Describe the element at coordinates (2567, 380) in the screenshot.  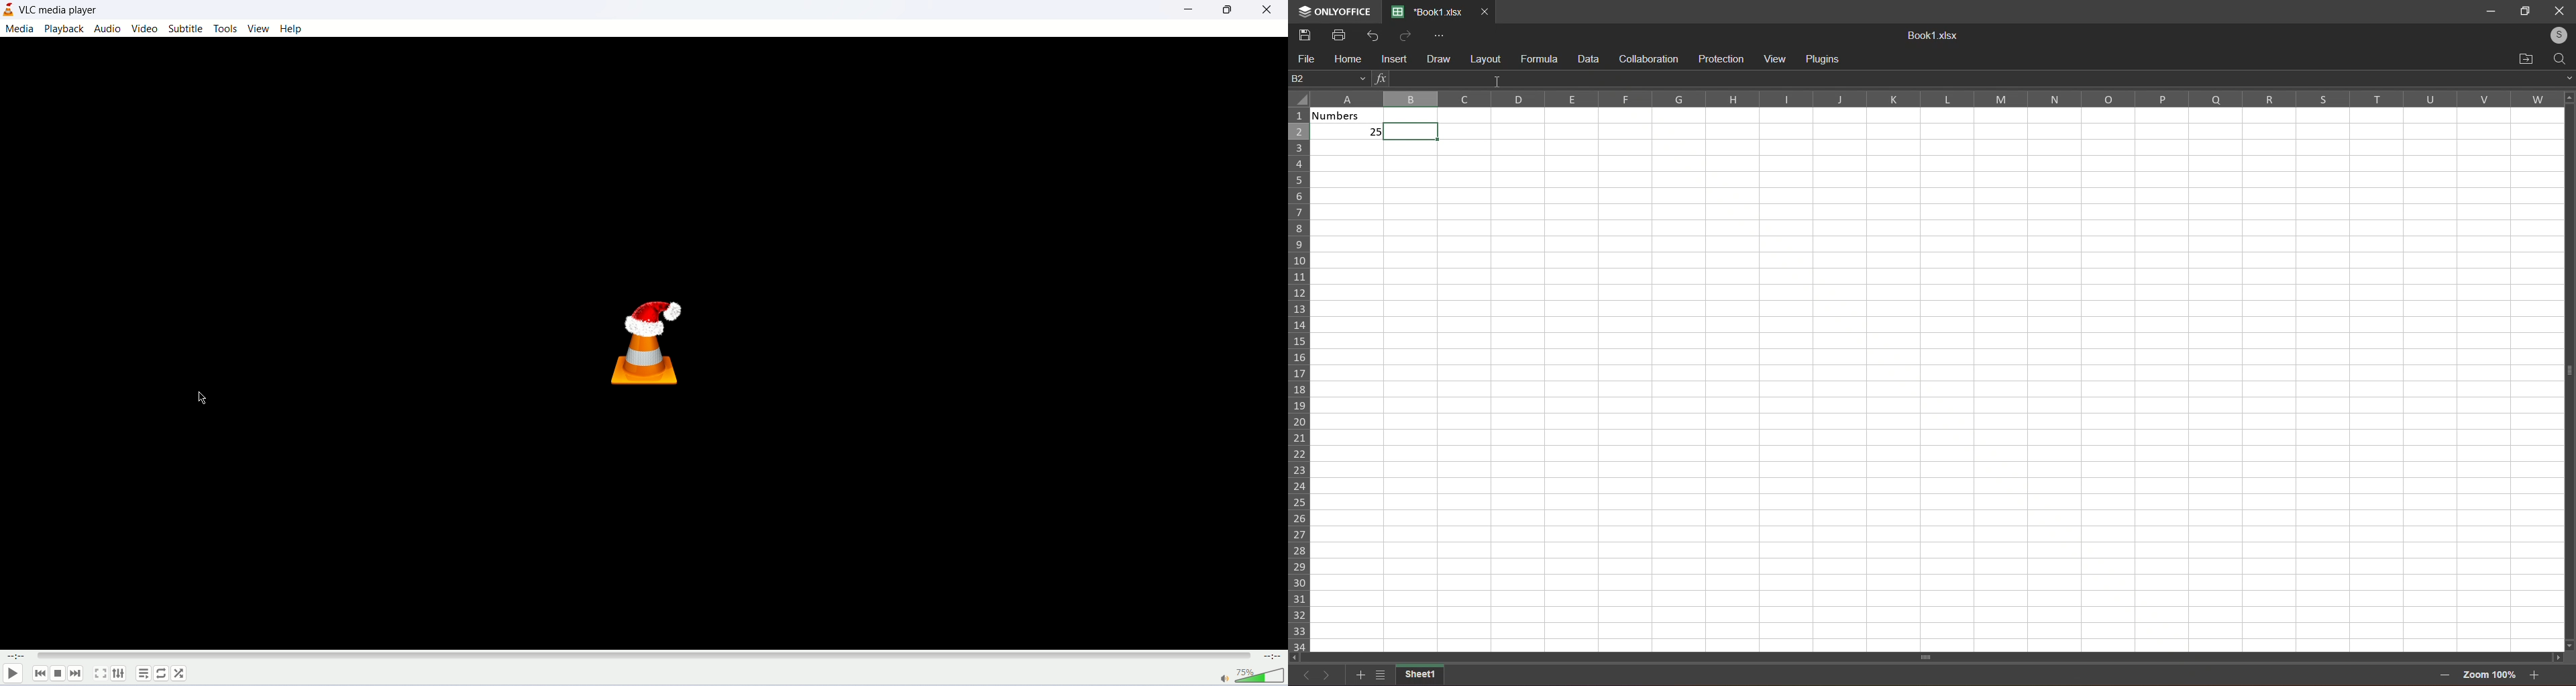
I see `vertical scroll bar` at that location.